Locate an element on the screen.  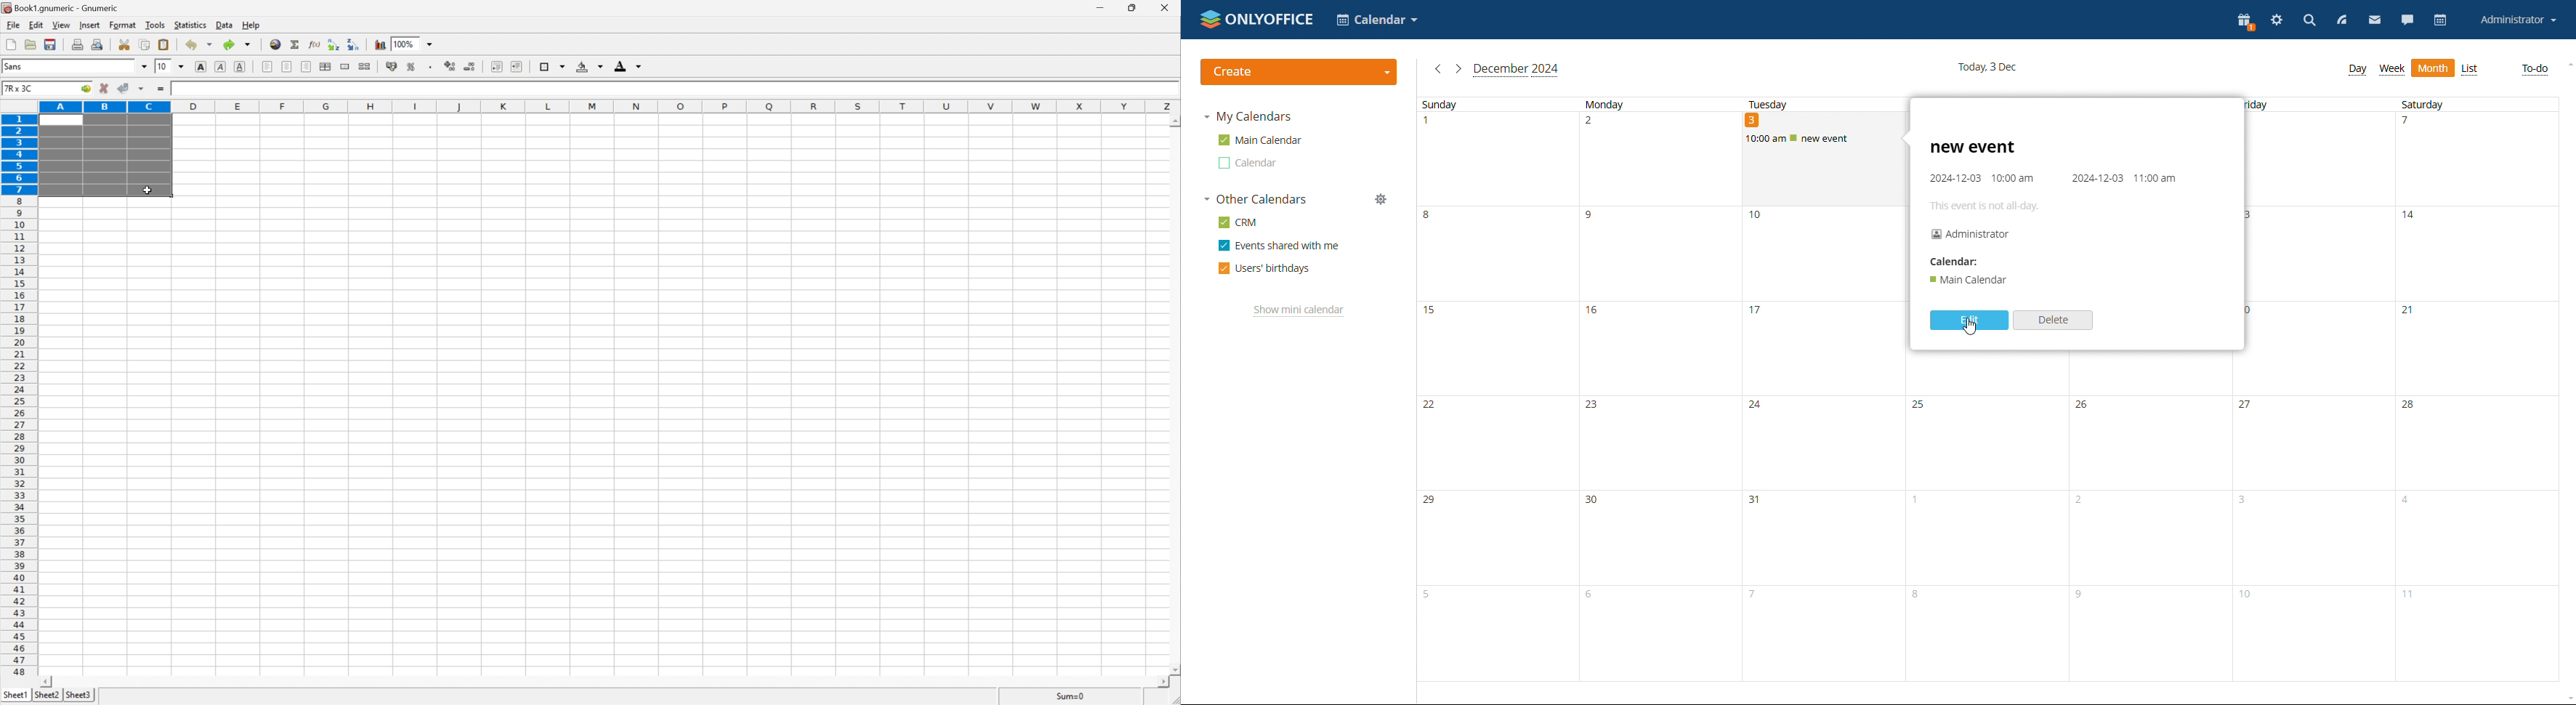
print preview is located at coordinates (97, 44).